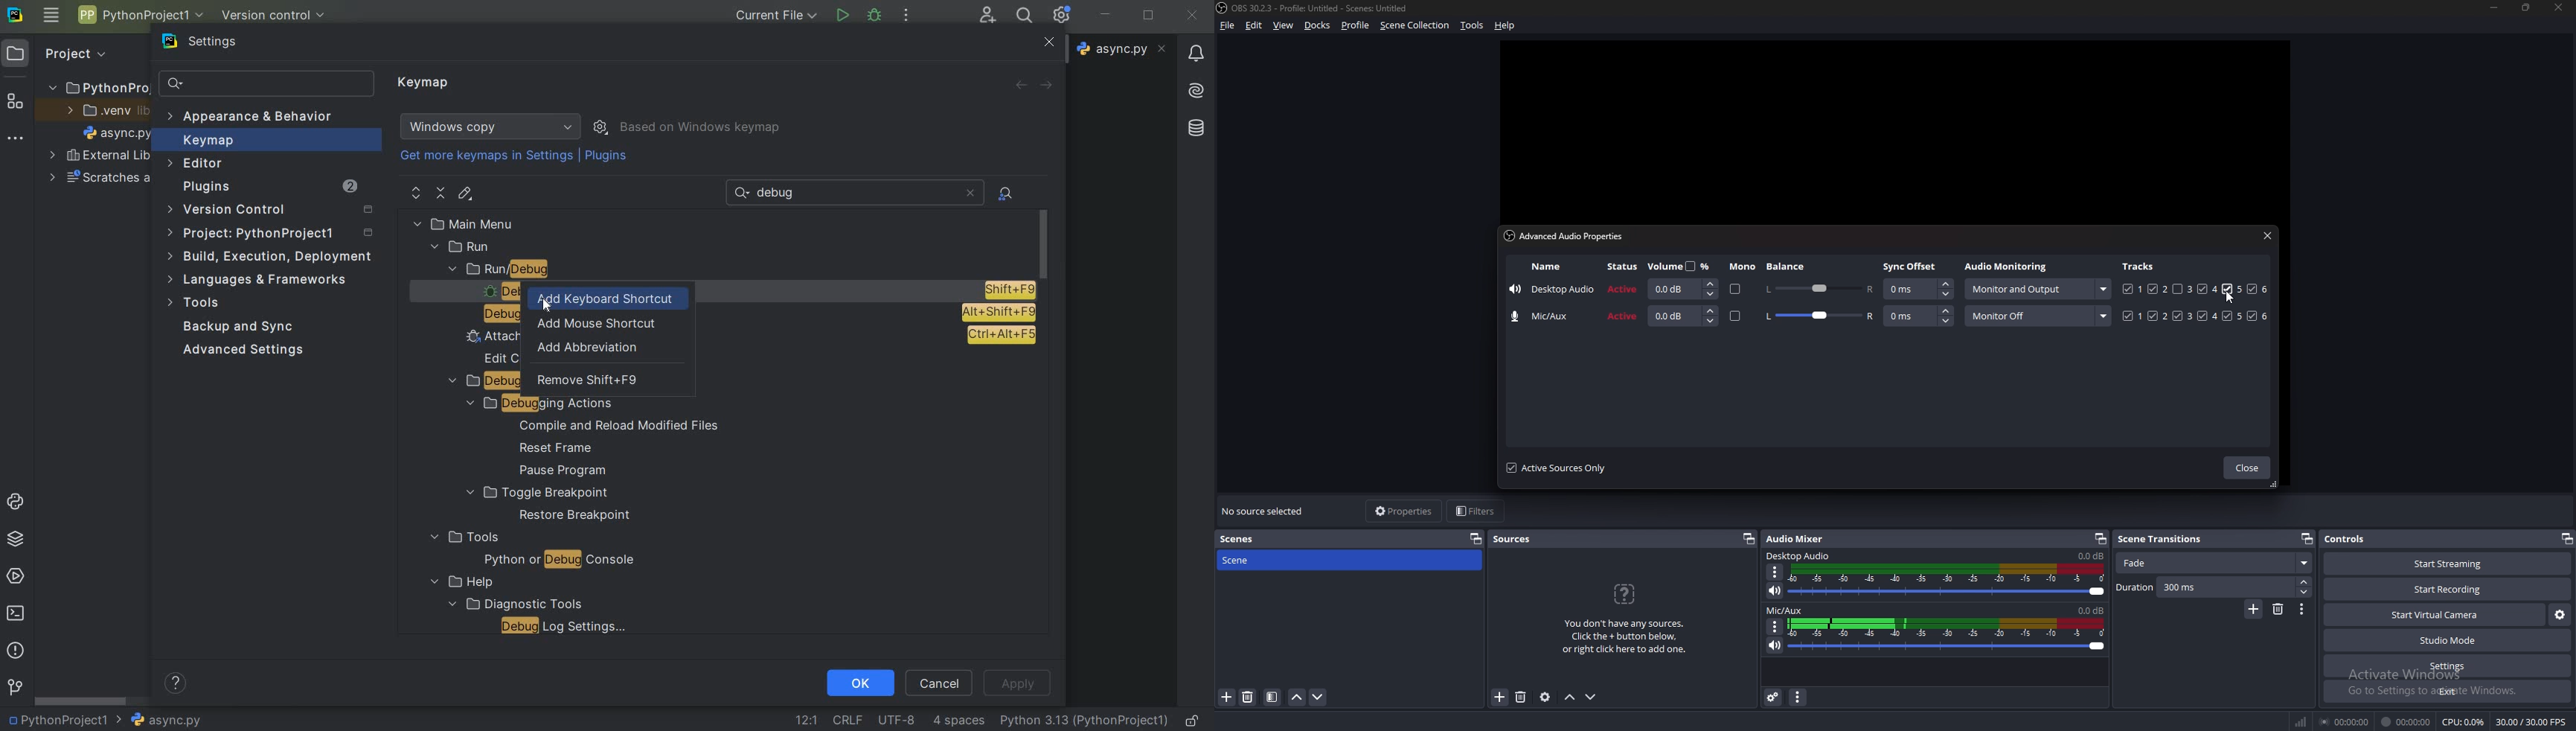  Describe the element at coordinates (1326, 6) in the screenshot. I see `ObS 30.2.3 - Profile: Untitled - Scenes: Untitled` at that location.